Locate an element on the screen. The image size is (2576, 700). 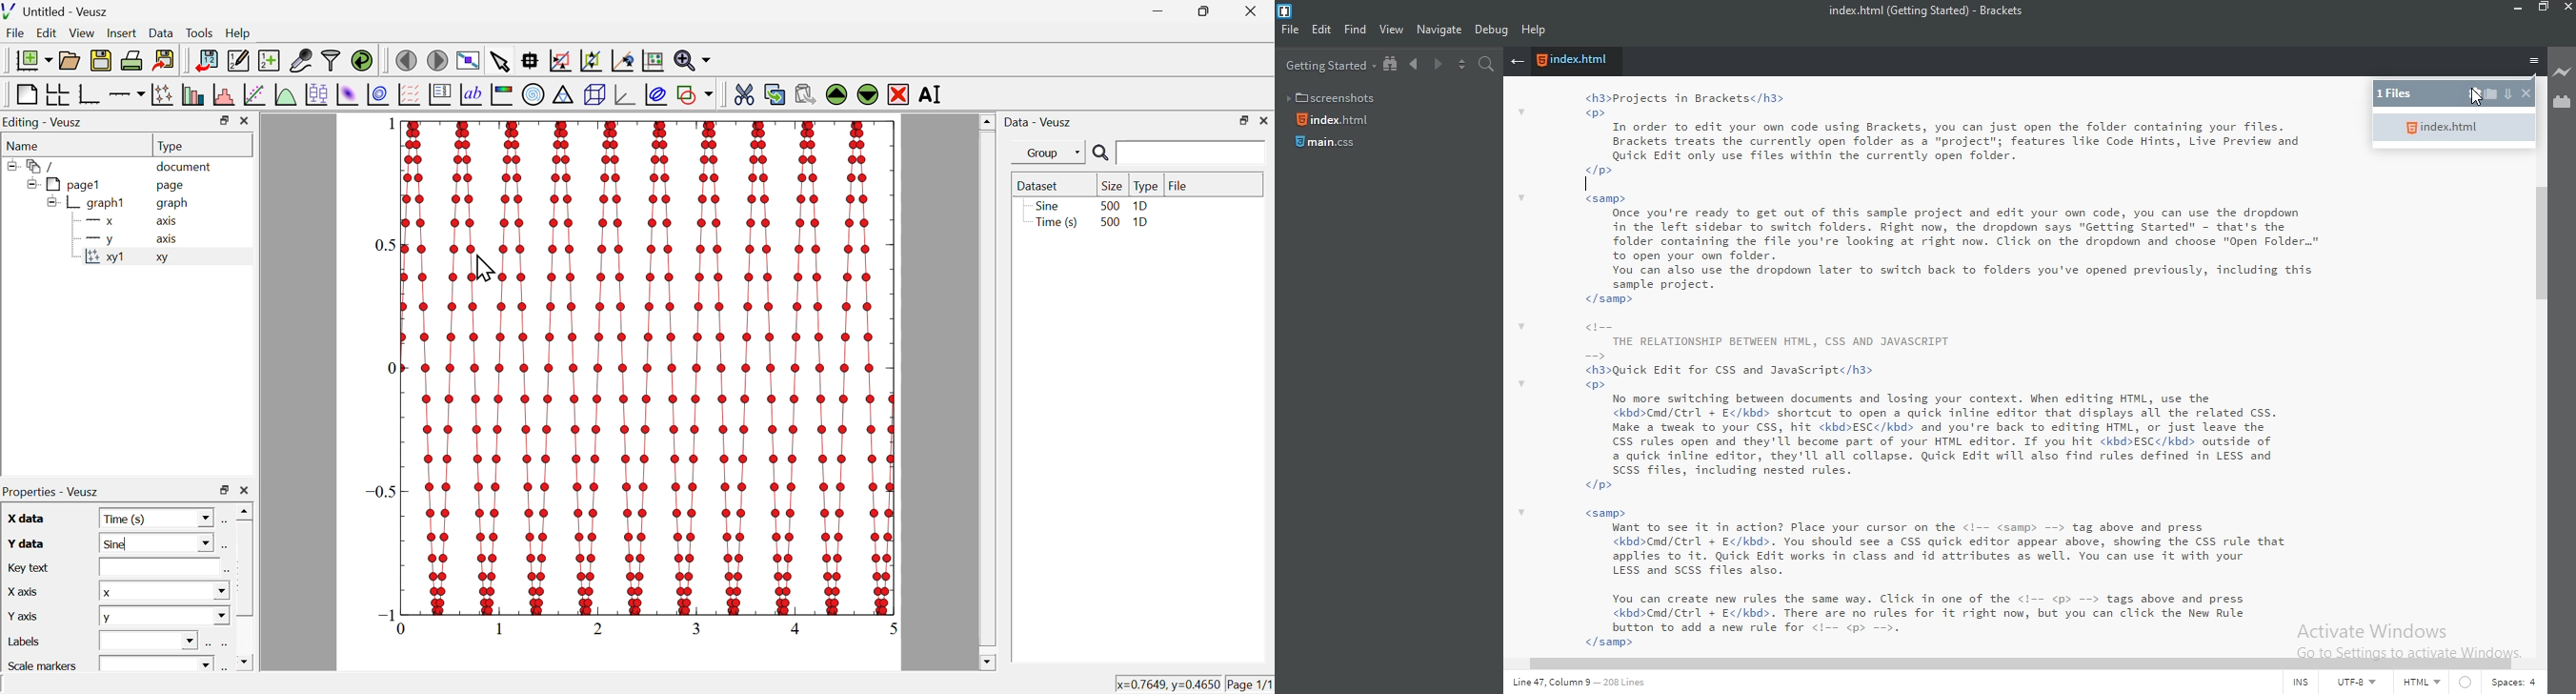
Data is located at coordinates (161, 31).